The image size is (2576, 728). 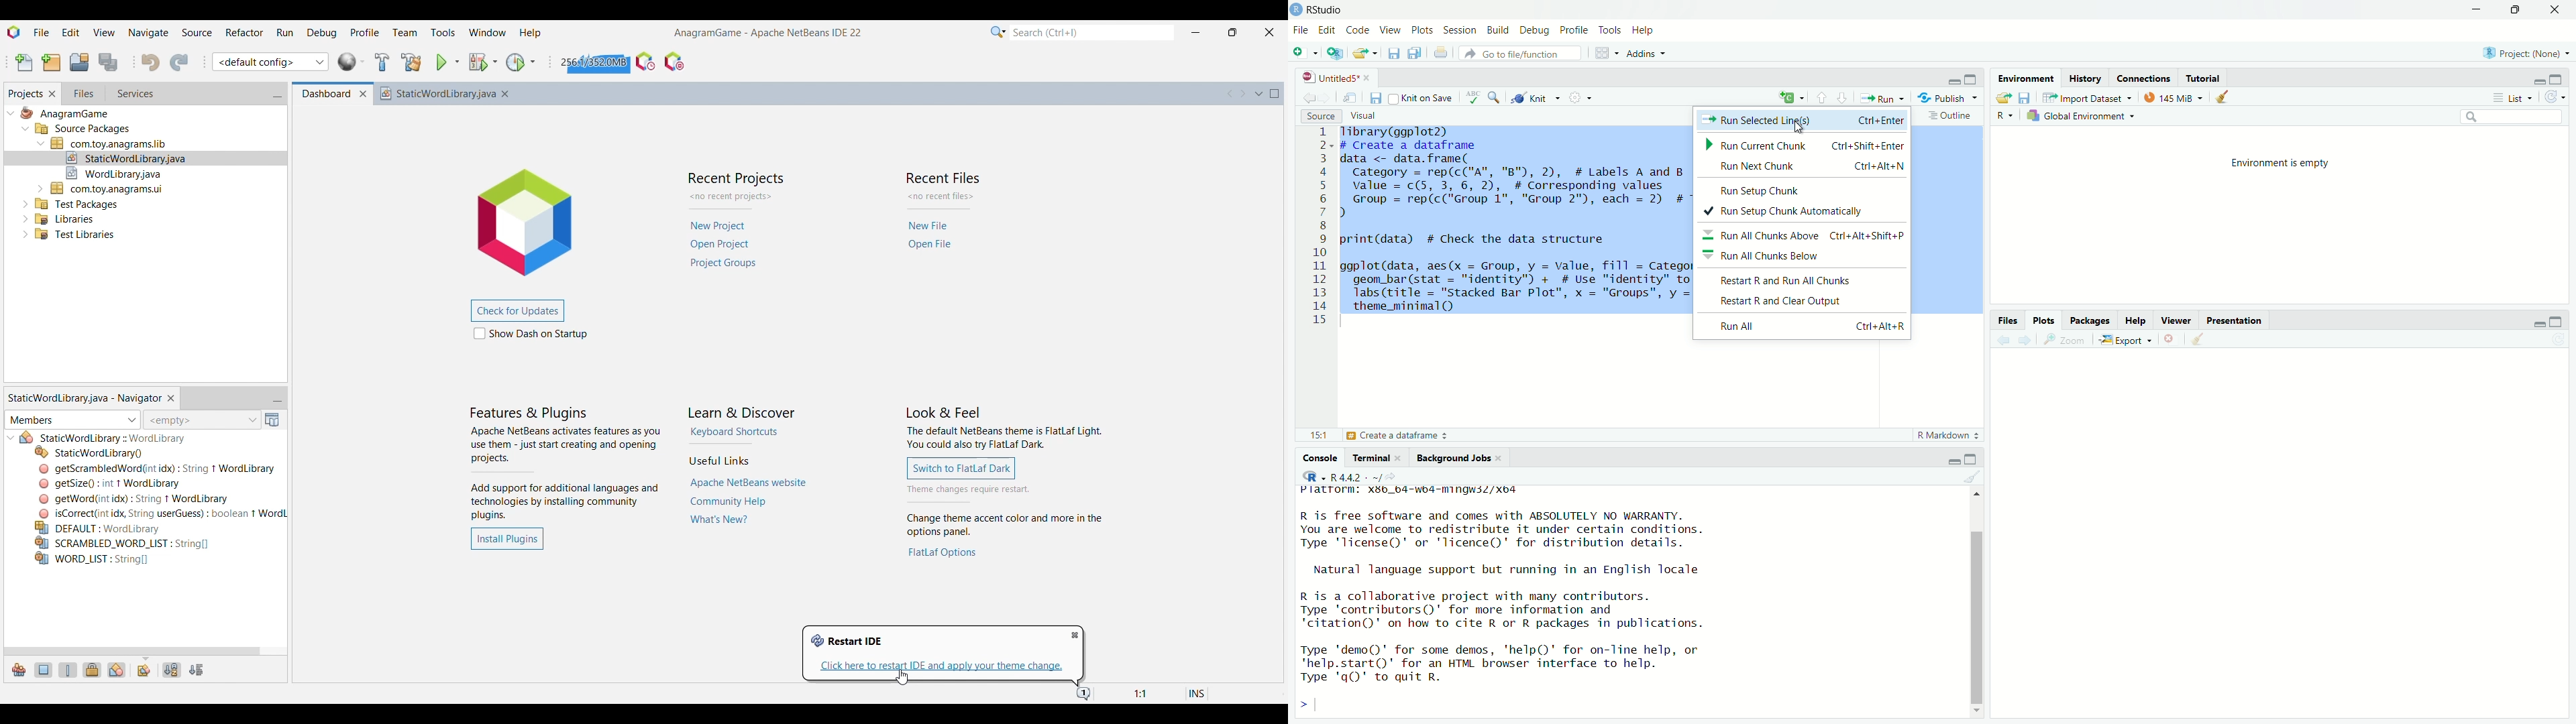 What do you see at coordinates (2067, 339) in the screenshot?
I see `Zoom` at bounding box center [2067, 339].